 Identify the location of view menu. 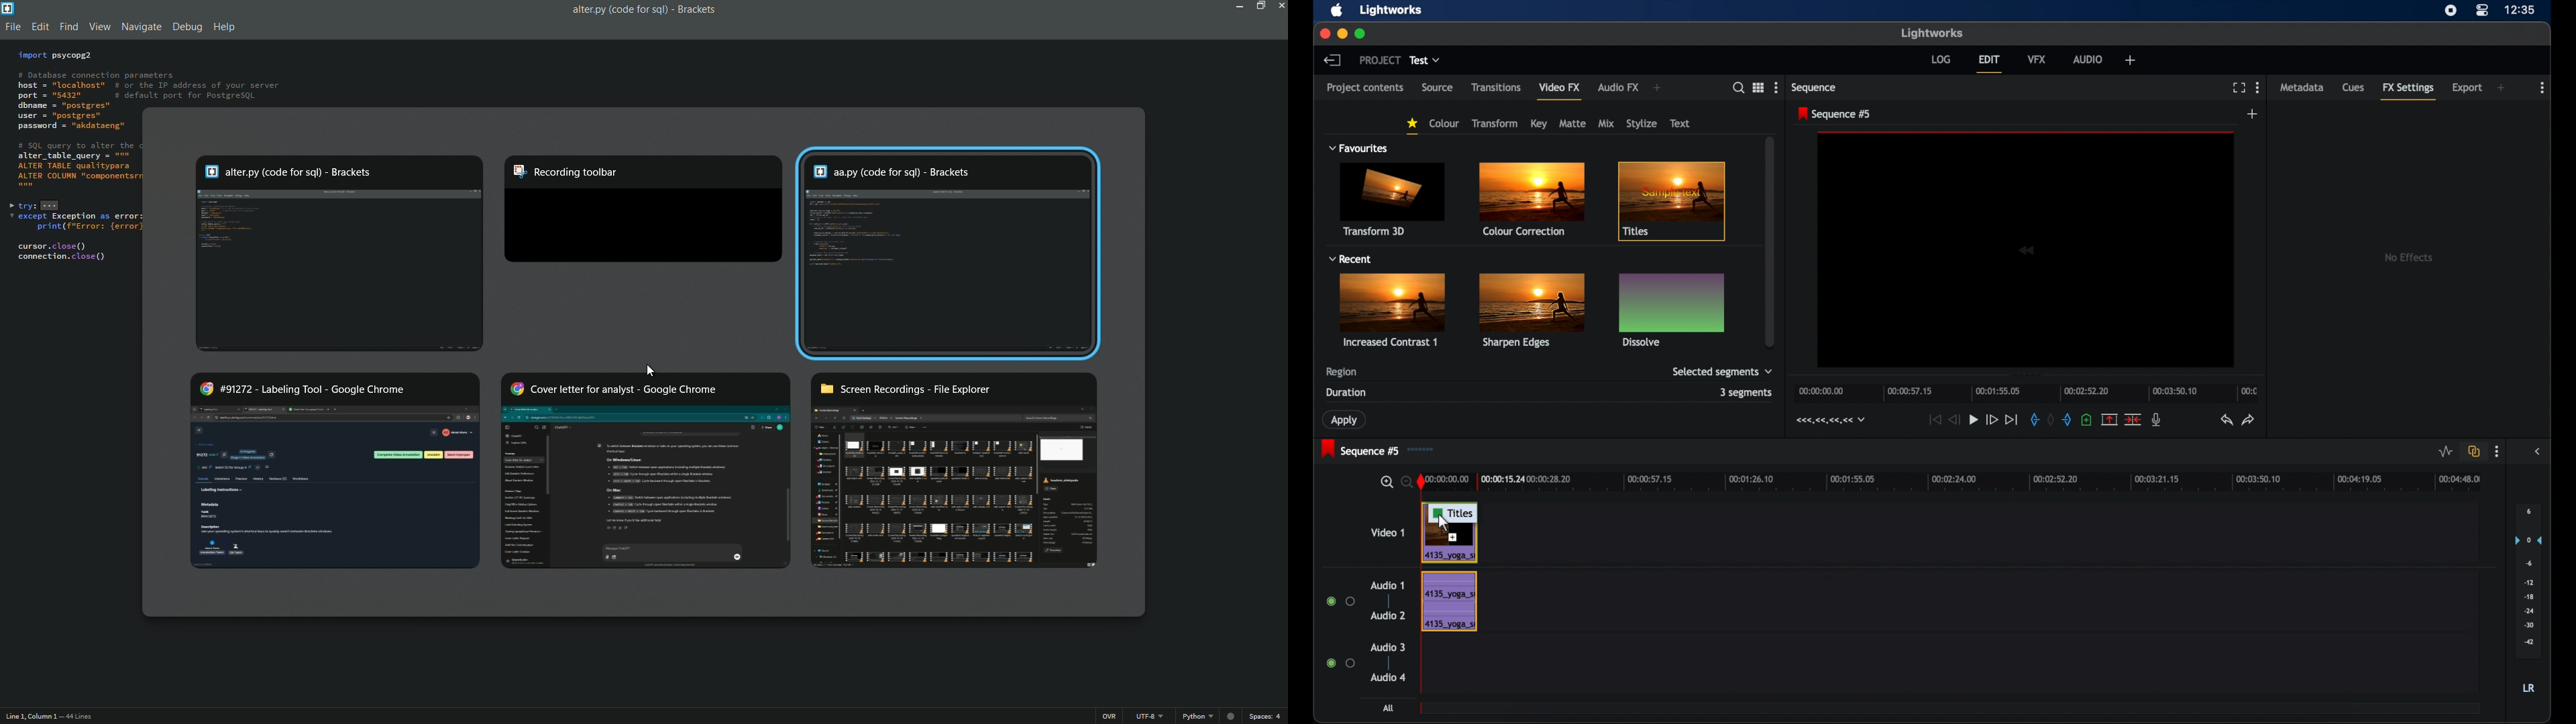
(96, 27).